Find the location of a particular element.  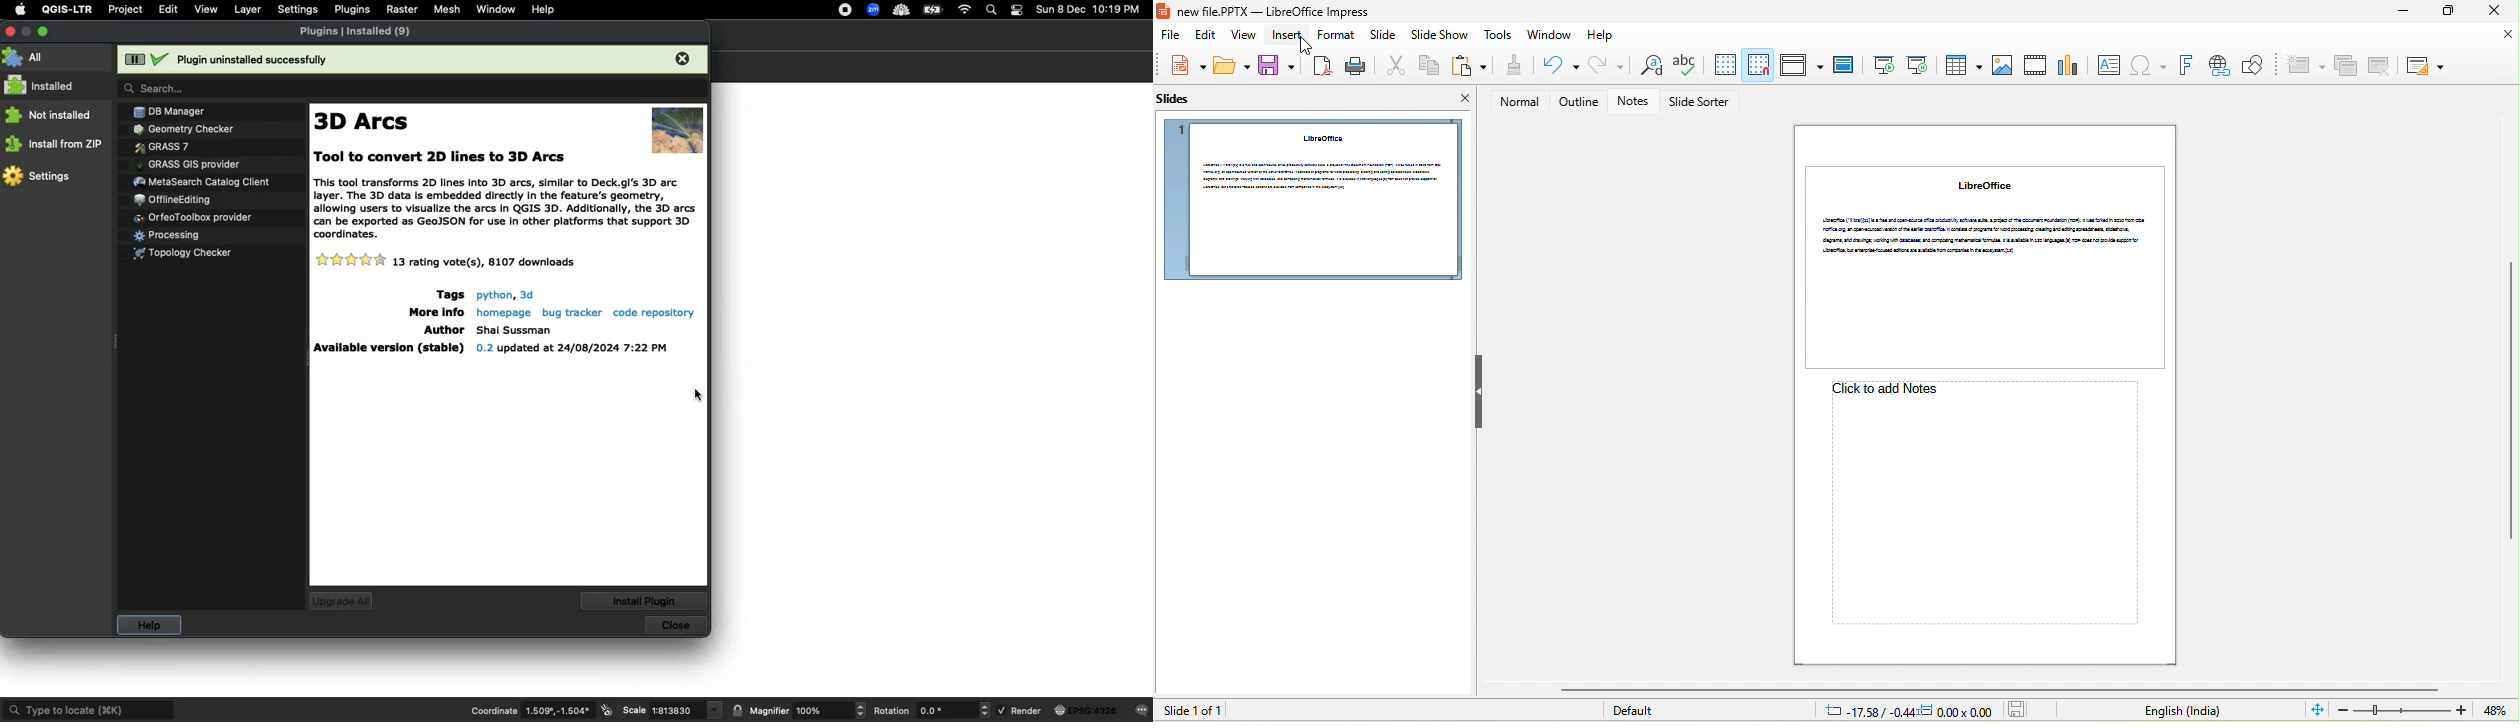

Plugins installed is located at coordinates (358, 31).